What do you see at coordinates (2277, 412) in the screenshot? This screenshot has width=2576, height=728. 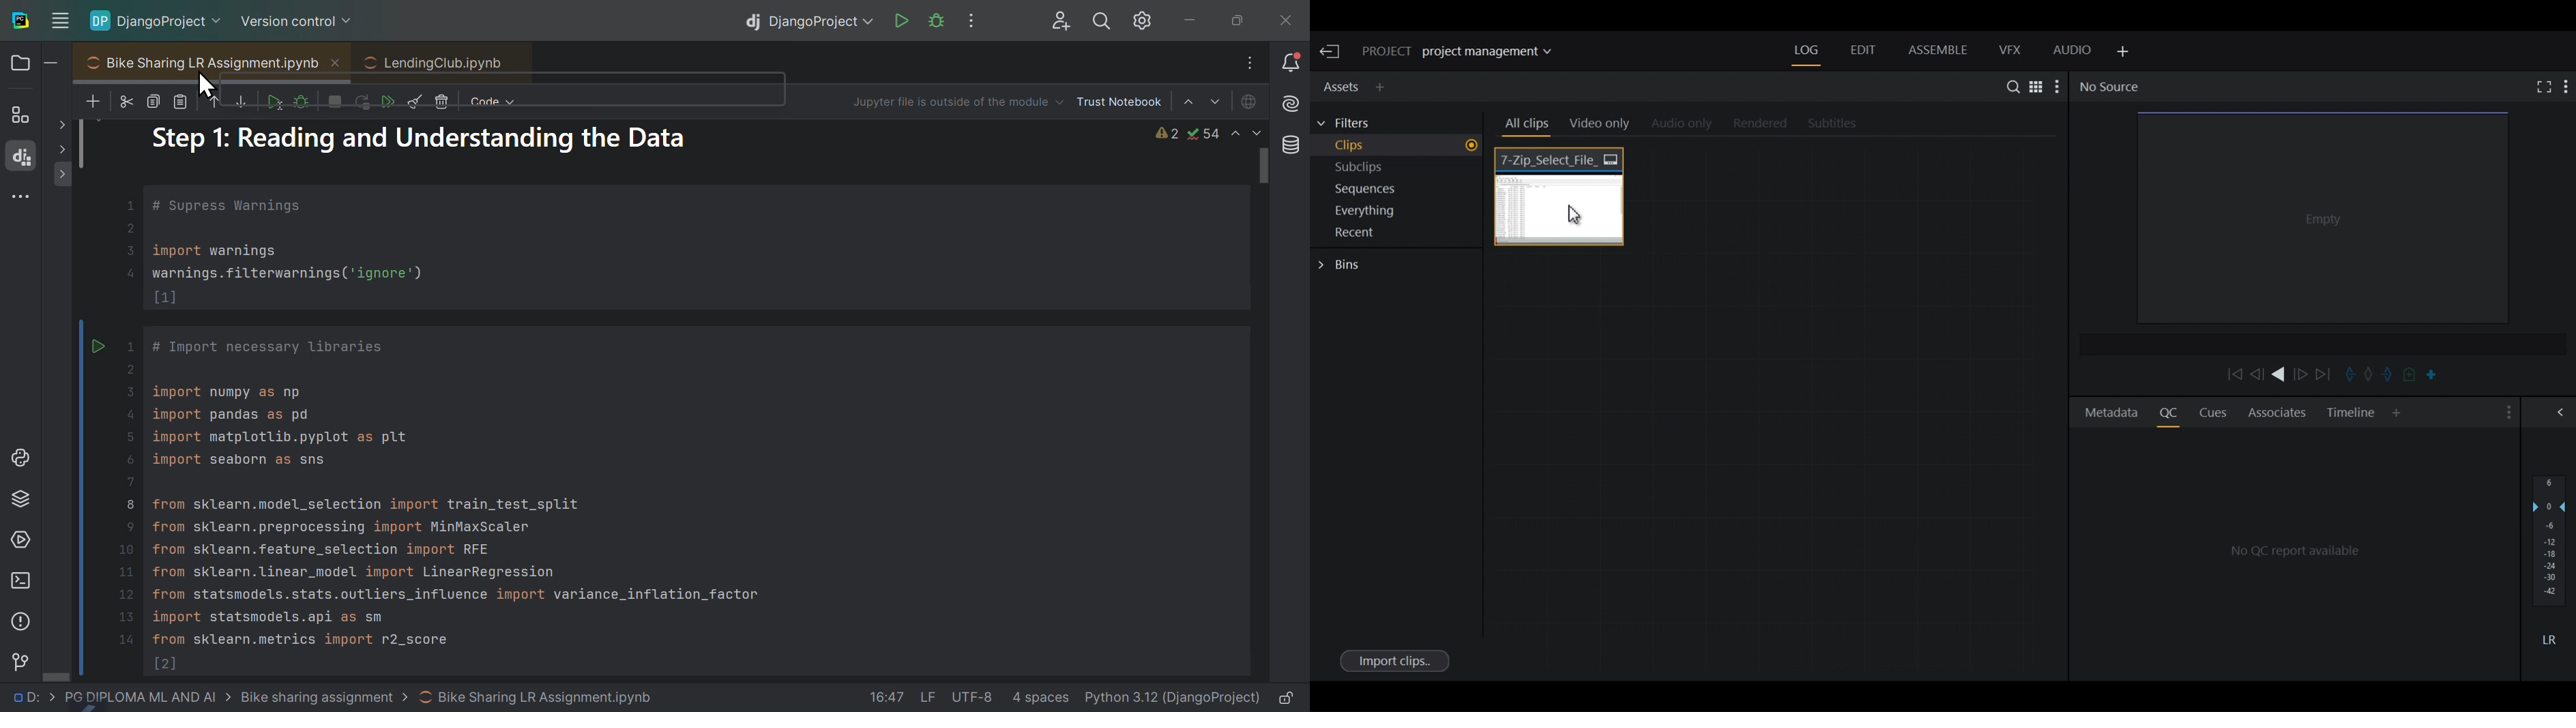 I see `Associates` at bounding box center [2277, 412].